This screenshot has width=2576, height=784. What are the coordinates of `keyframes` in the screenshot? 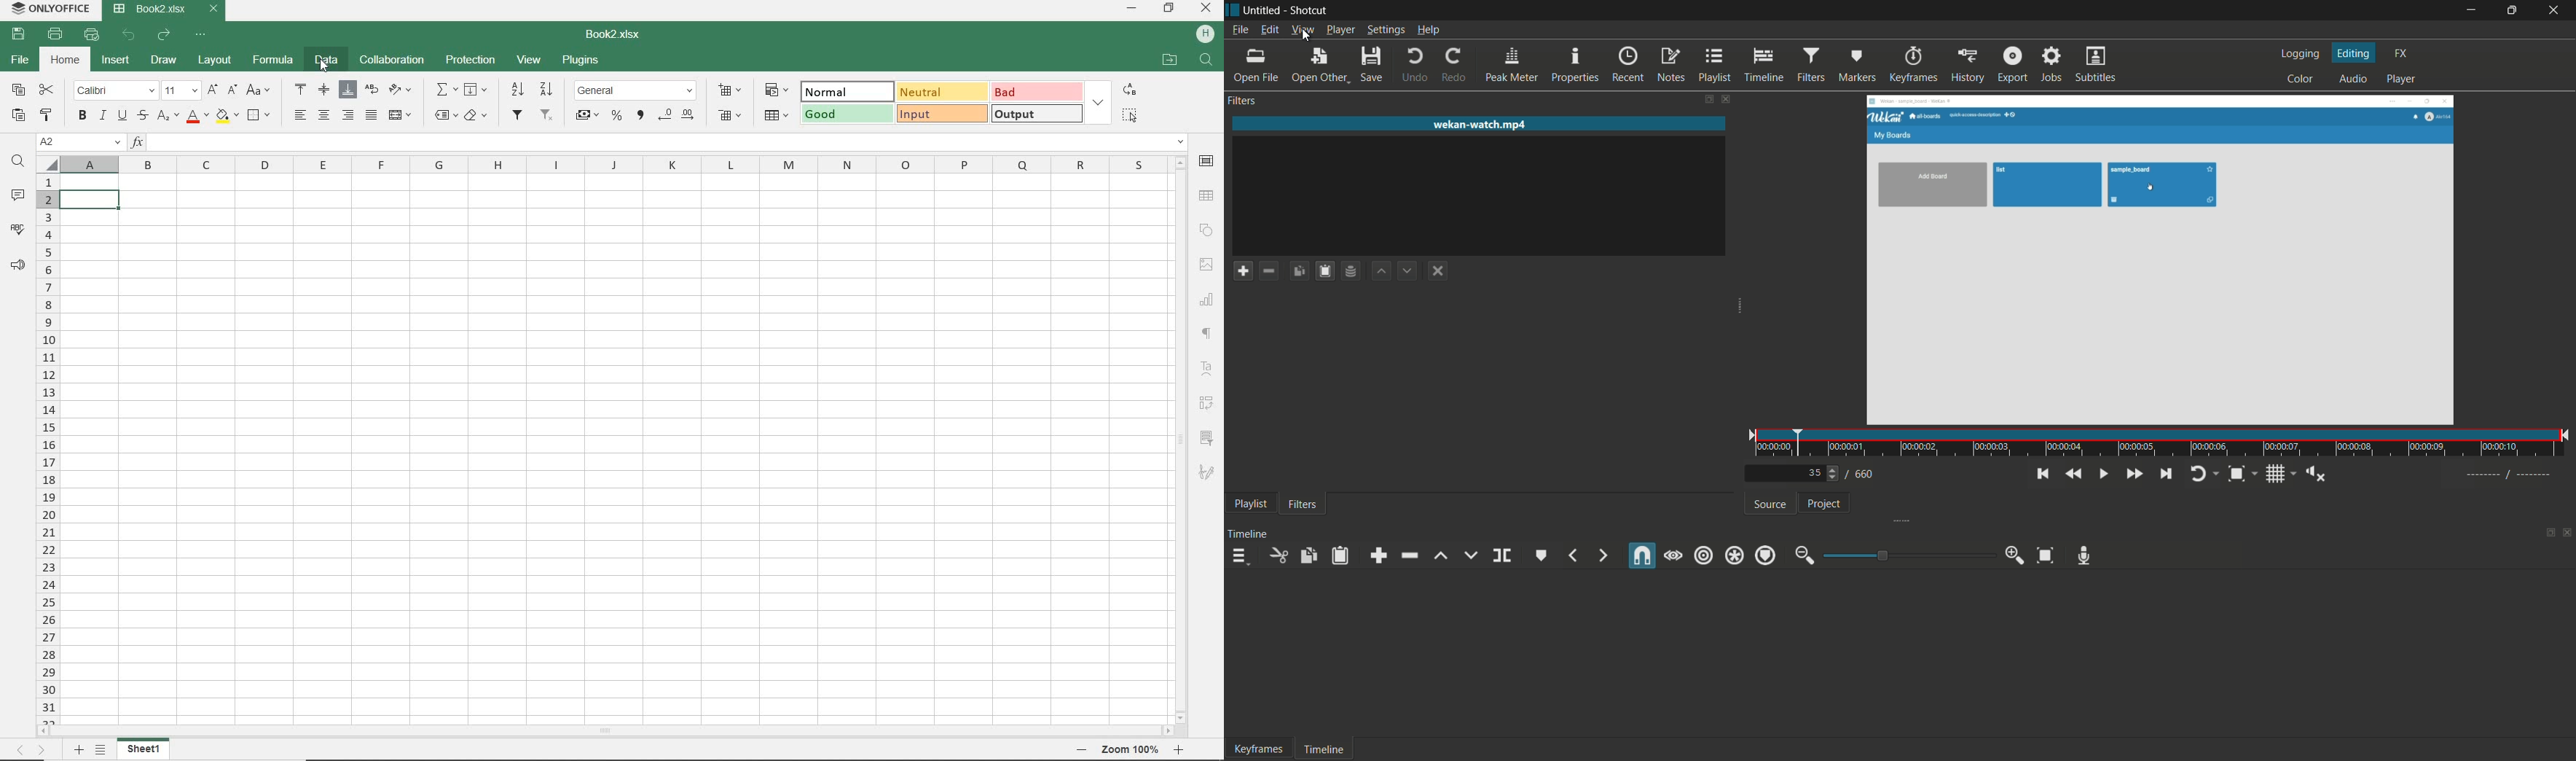 It's located at (1259, 748).